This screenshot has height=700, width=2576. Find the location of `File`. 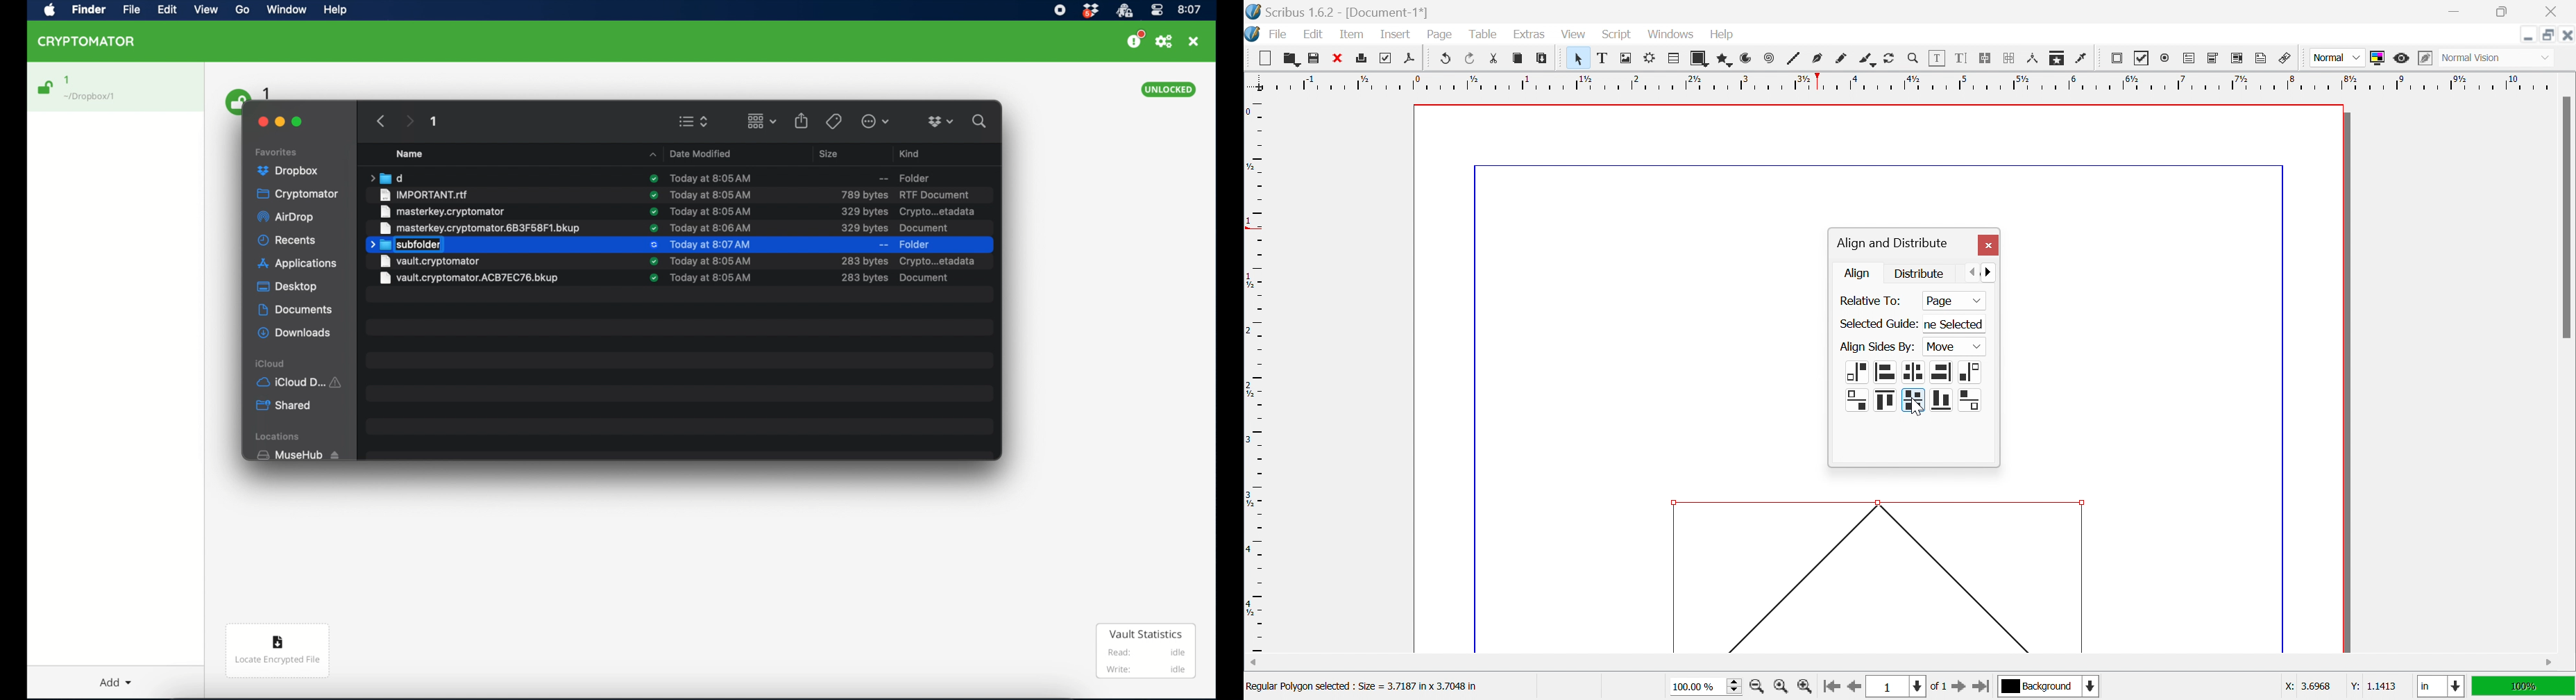

File is located at coordinates (1279, 35).